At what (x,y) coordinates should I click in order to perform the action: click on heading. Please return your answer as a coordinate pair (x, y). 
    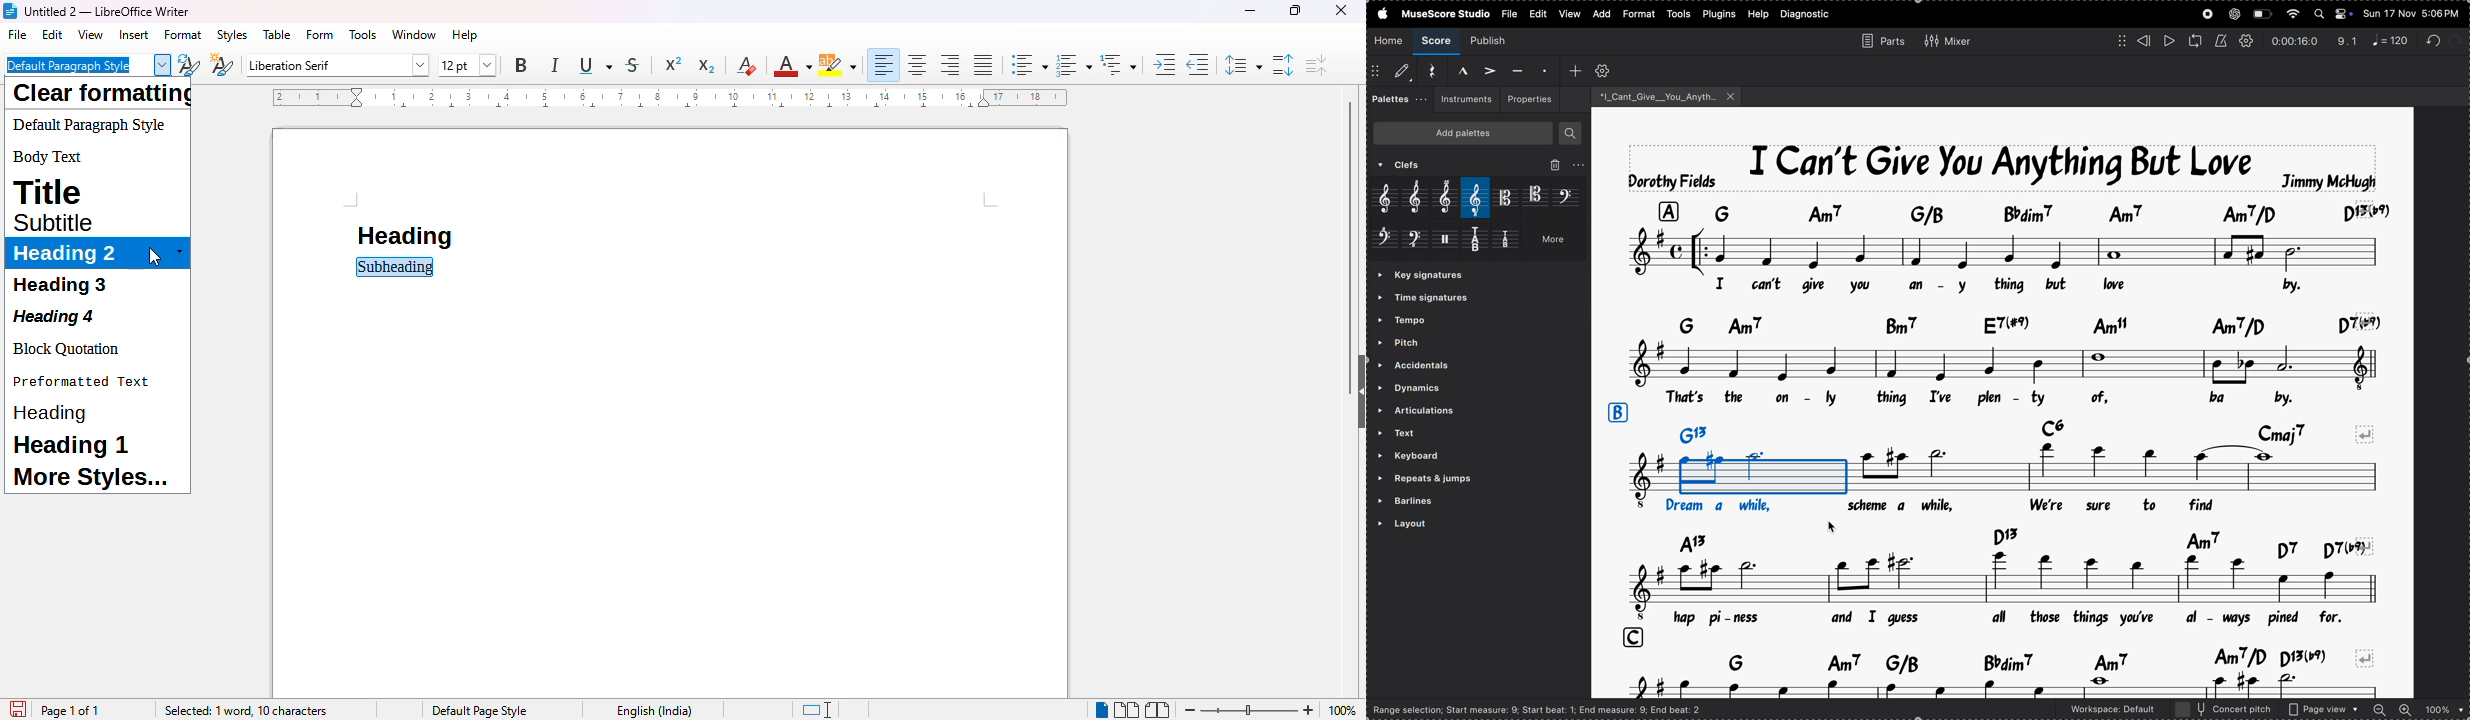
    Looking at the image, I should click on (50, 413).